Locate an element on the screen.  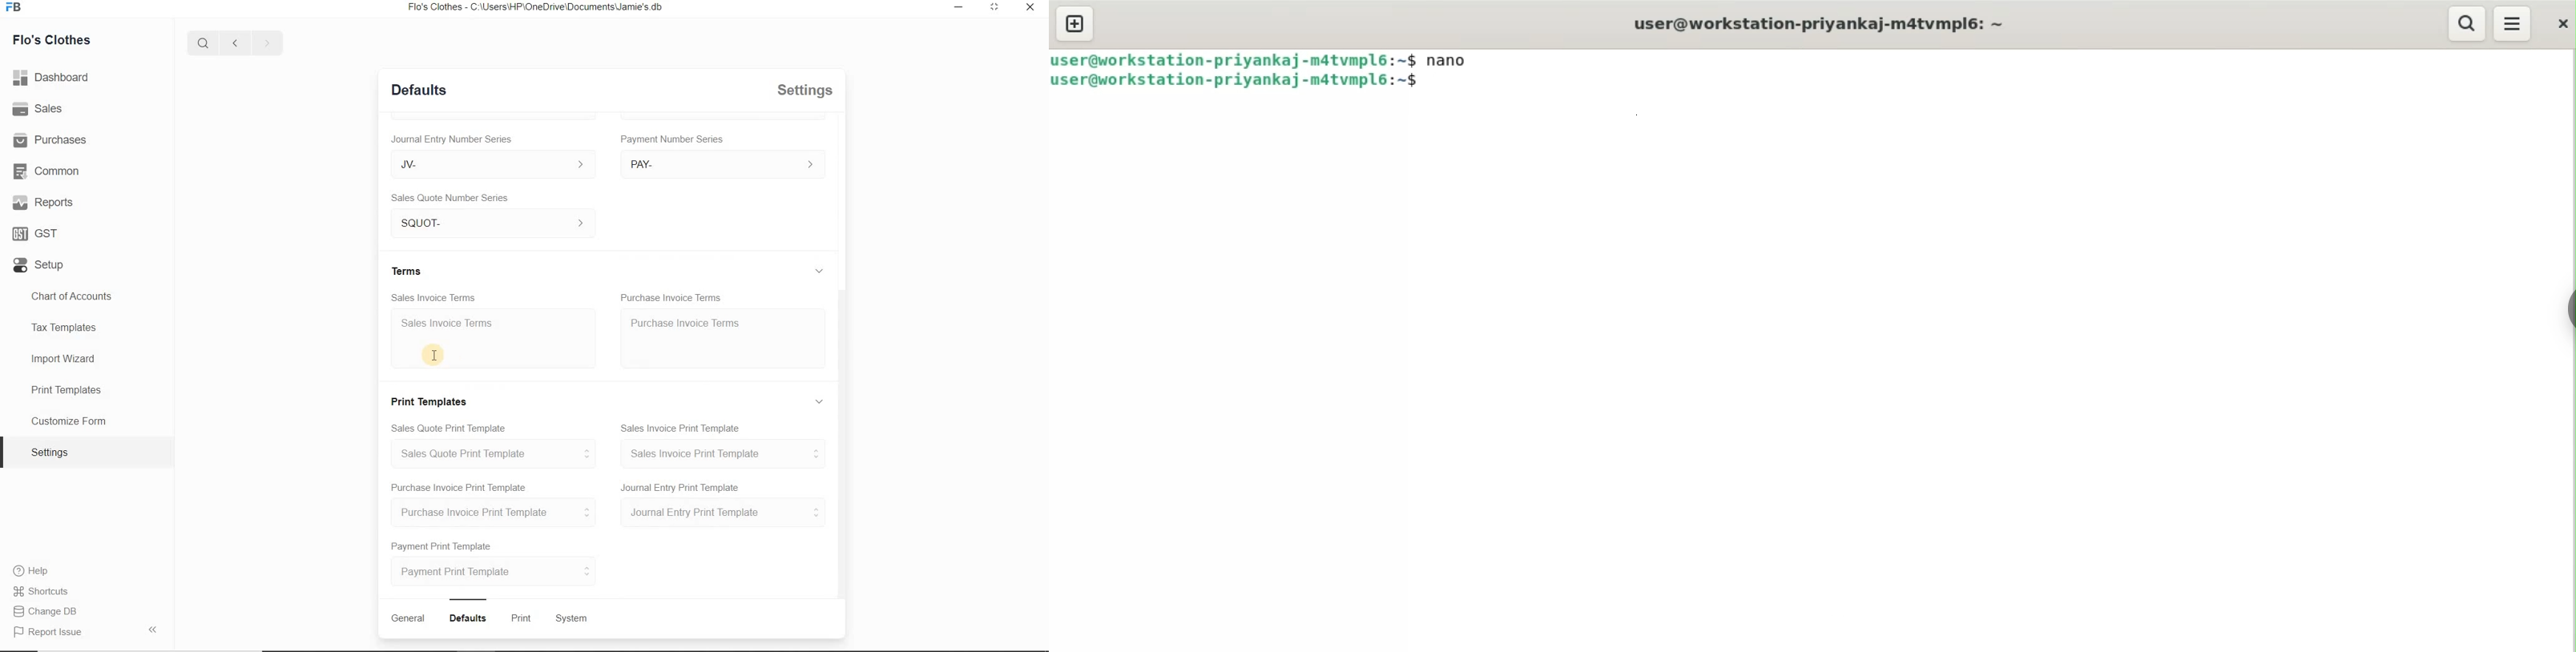
Flo's Clothes is located at coordinates (51, 41).